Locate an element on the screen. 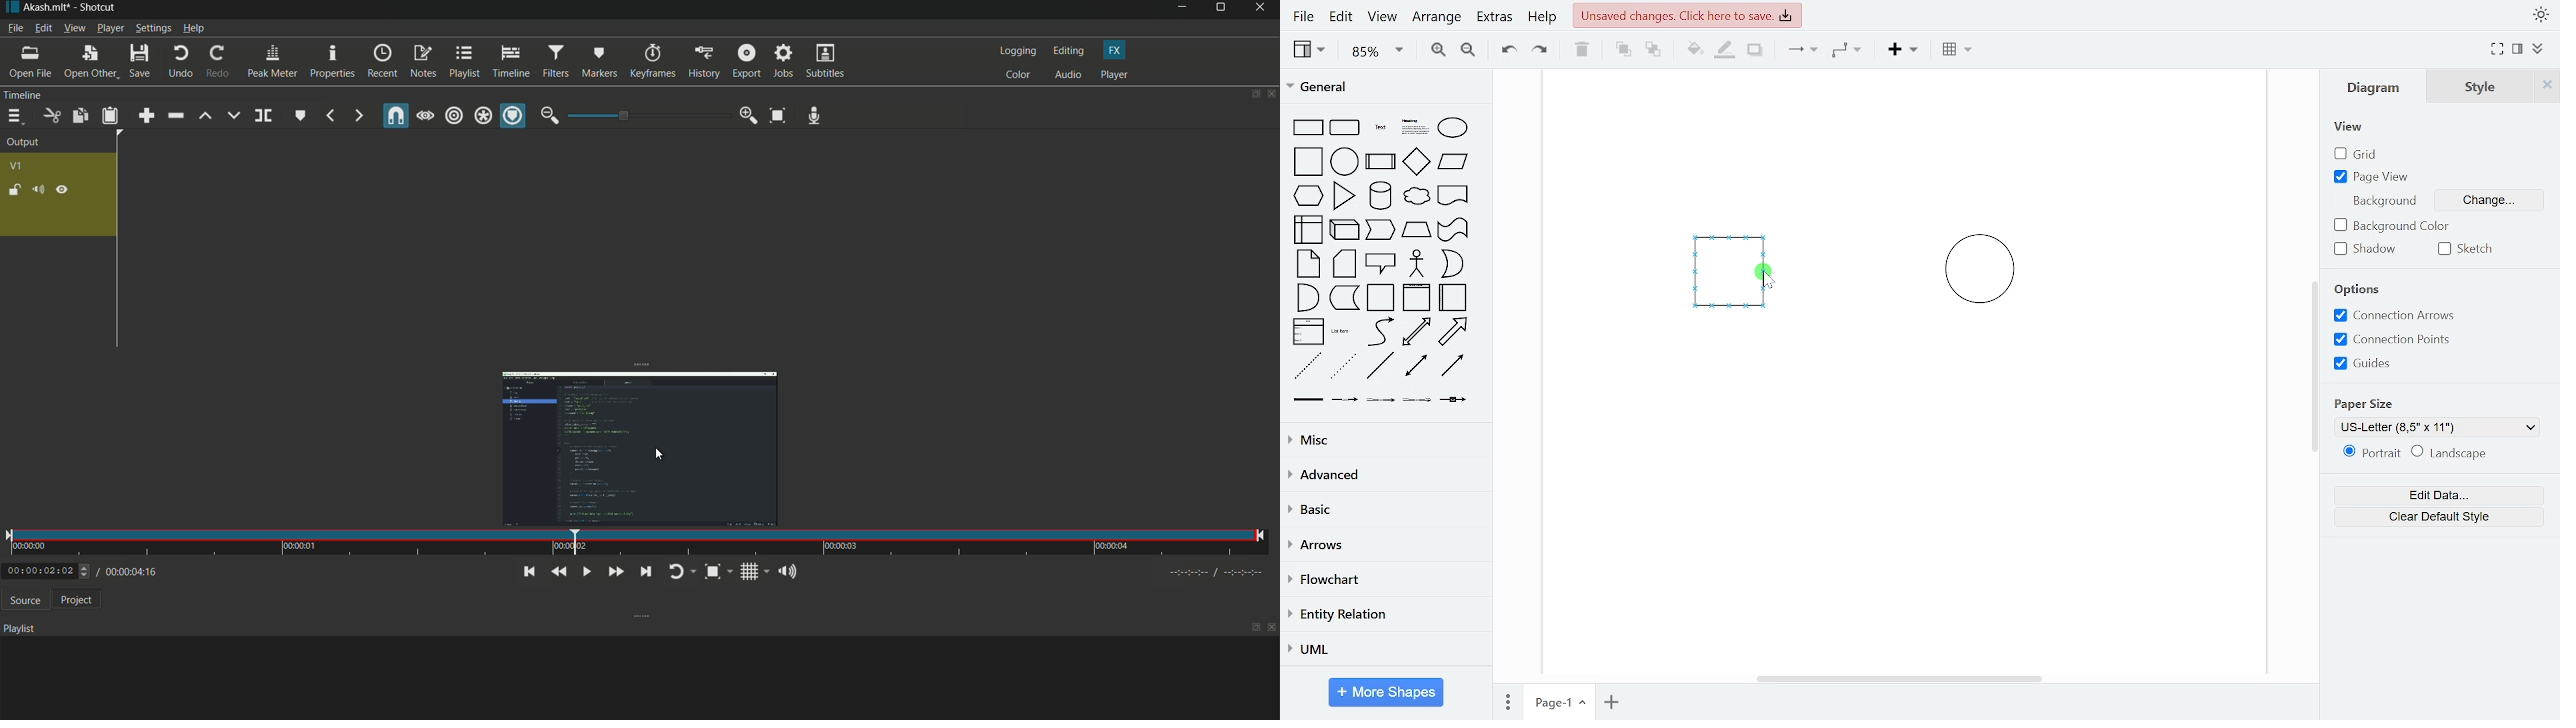  to front is located at coordinates (1623, 50).